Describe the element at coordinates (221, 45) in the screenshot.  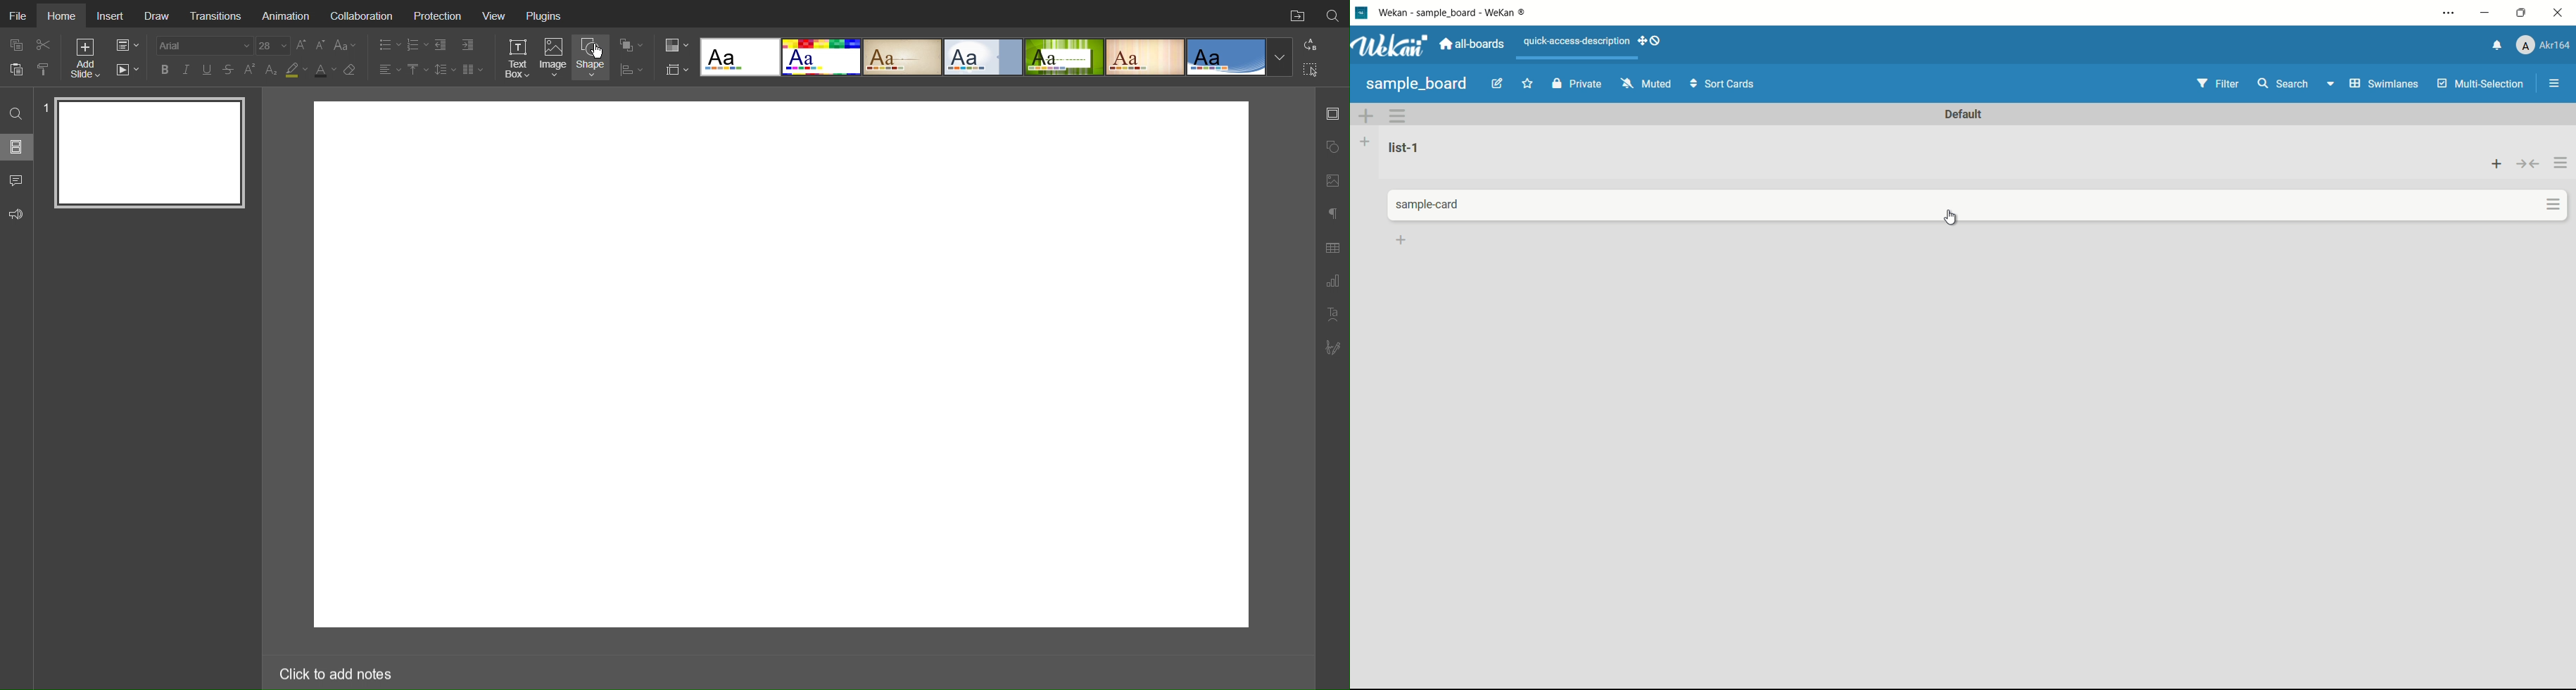
I see `Font Settings` at that location.